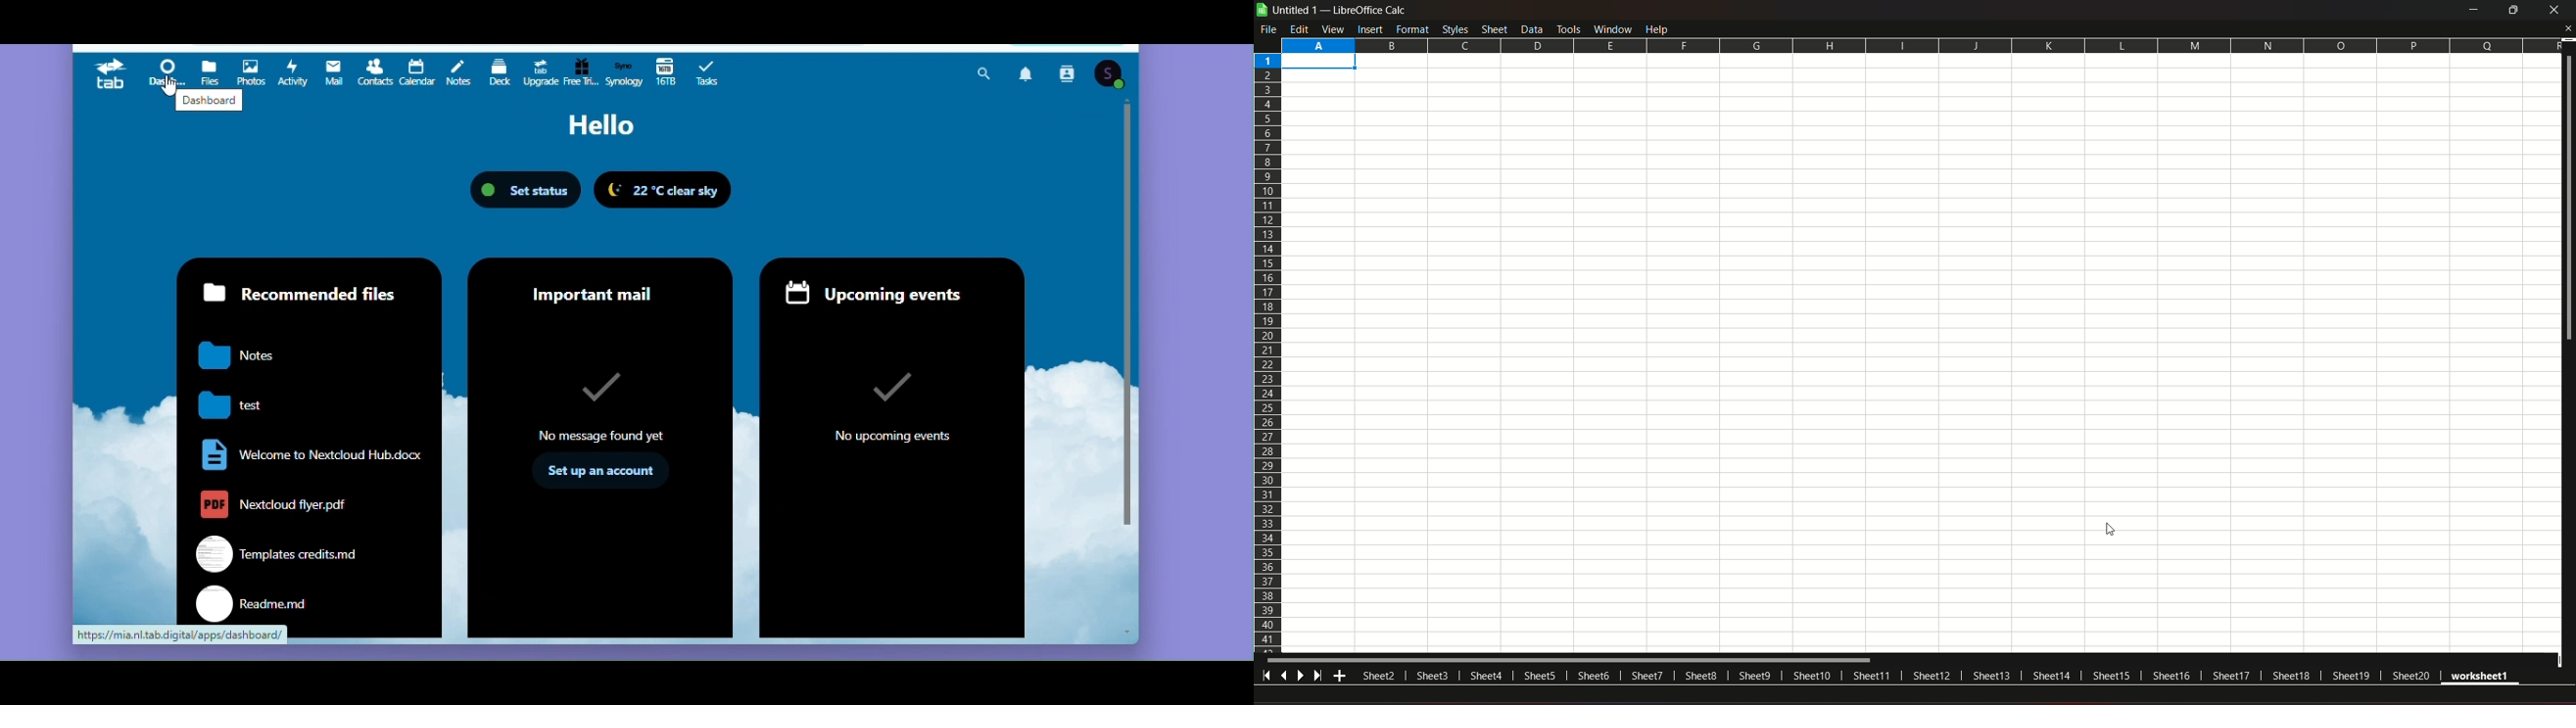 This screenshot has width=2576, height=728. What do you see at coordinates (1026, 71) in the screenshot?
I see `Notifications` at bounding box center [1026, 71].